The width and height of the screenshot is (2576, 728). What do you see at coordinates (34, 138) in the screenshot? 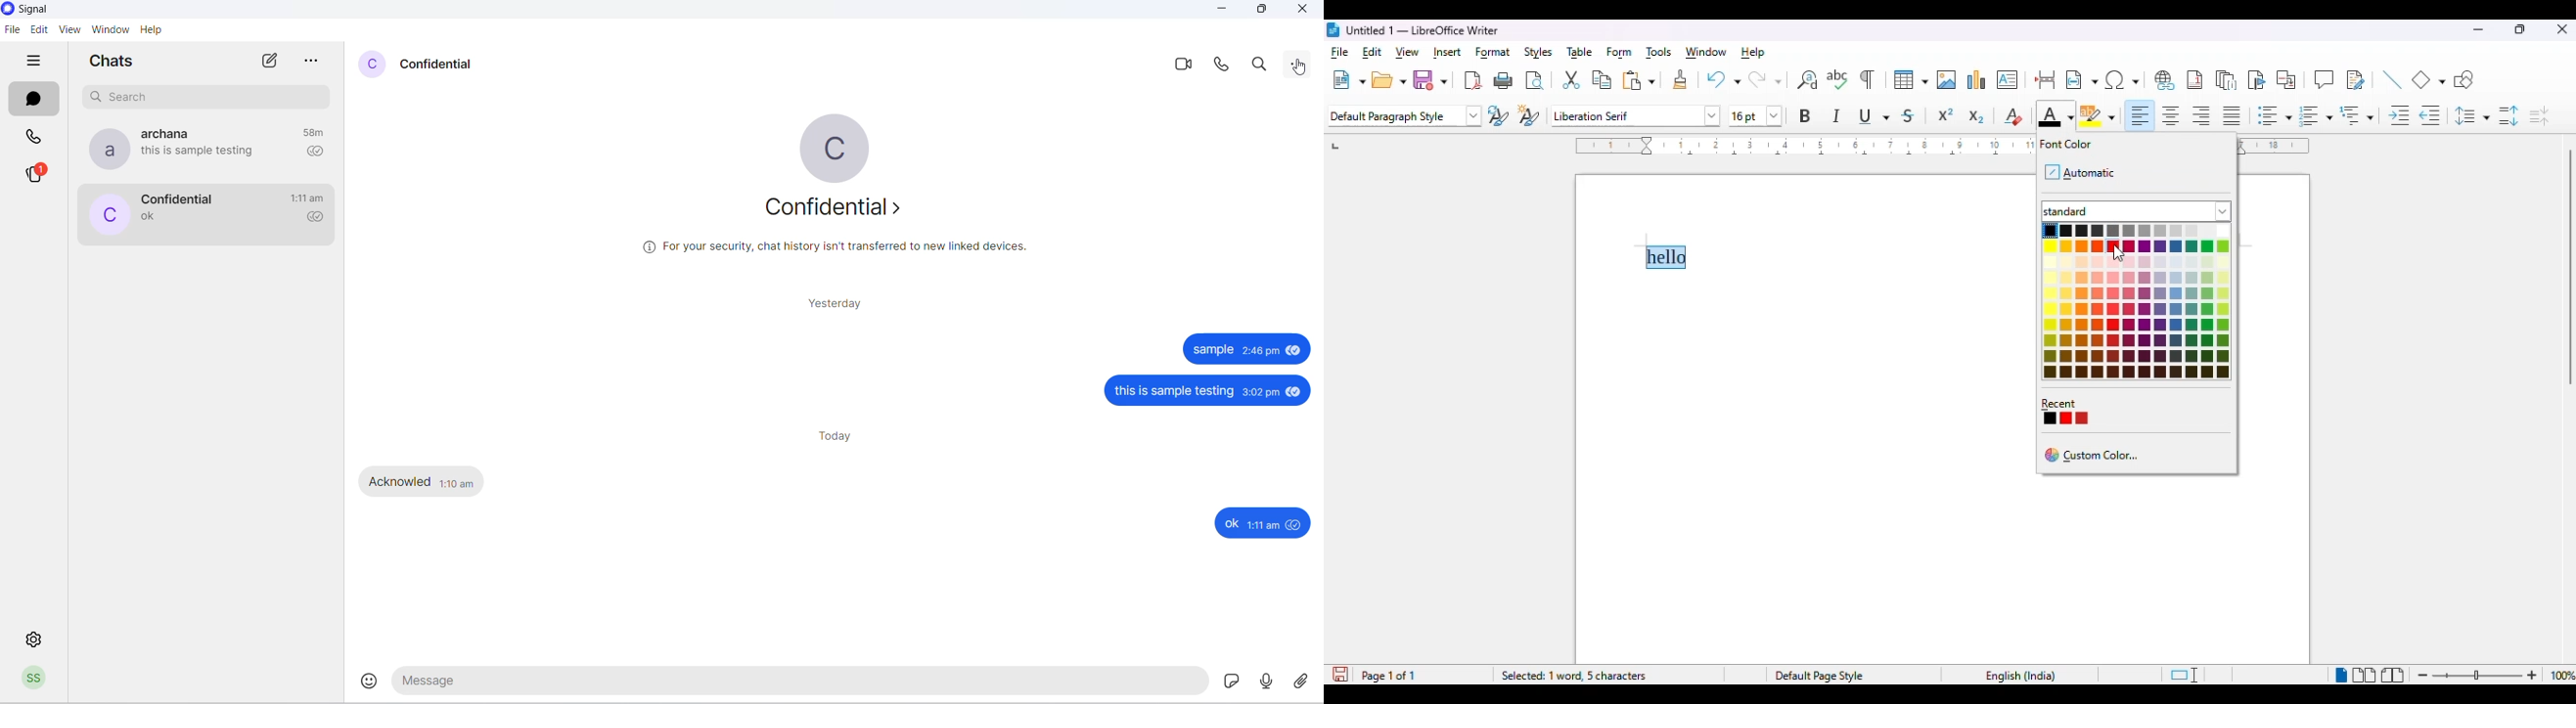
I see `calls` at bounding box center [34, 138].